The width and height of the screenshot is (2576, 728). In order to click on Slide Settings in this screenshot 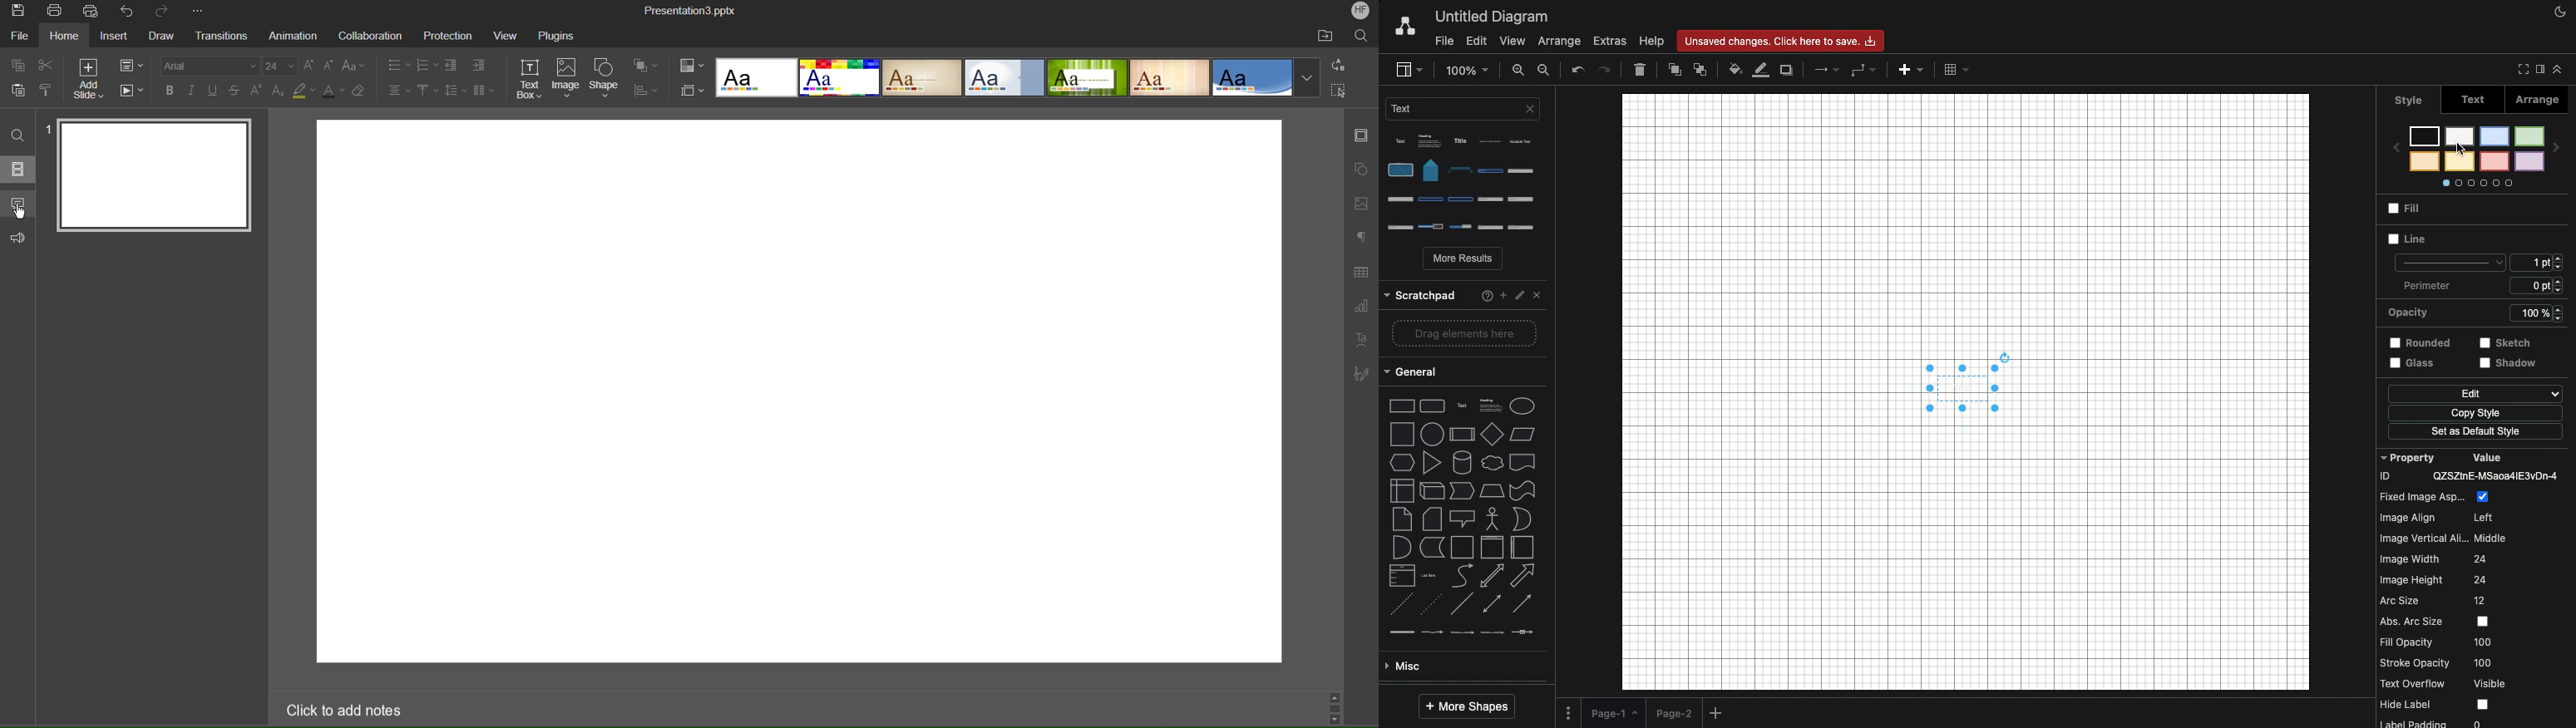, I will do `click(131, 65)`.